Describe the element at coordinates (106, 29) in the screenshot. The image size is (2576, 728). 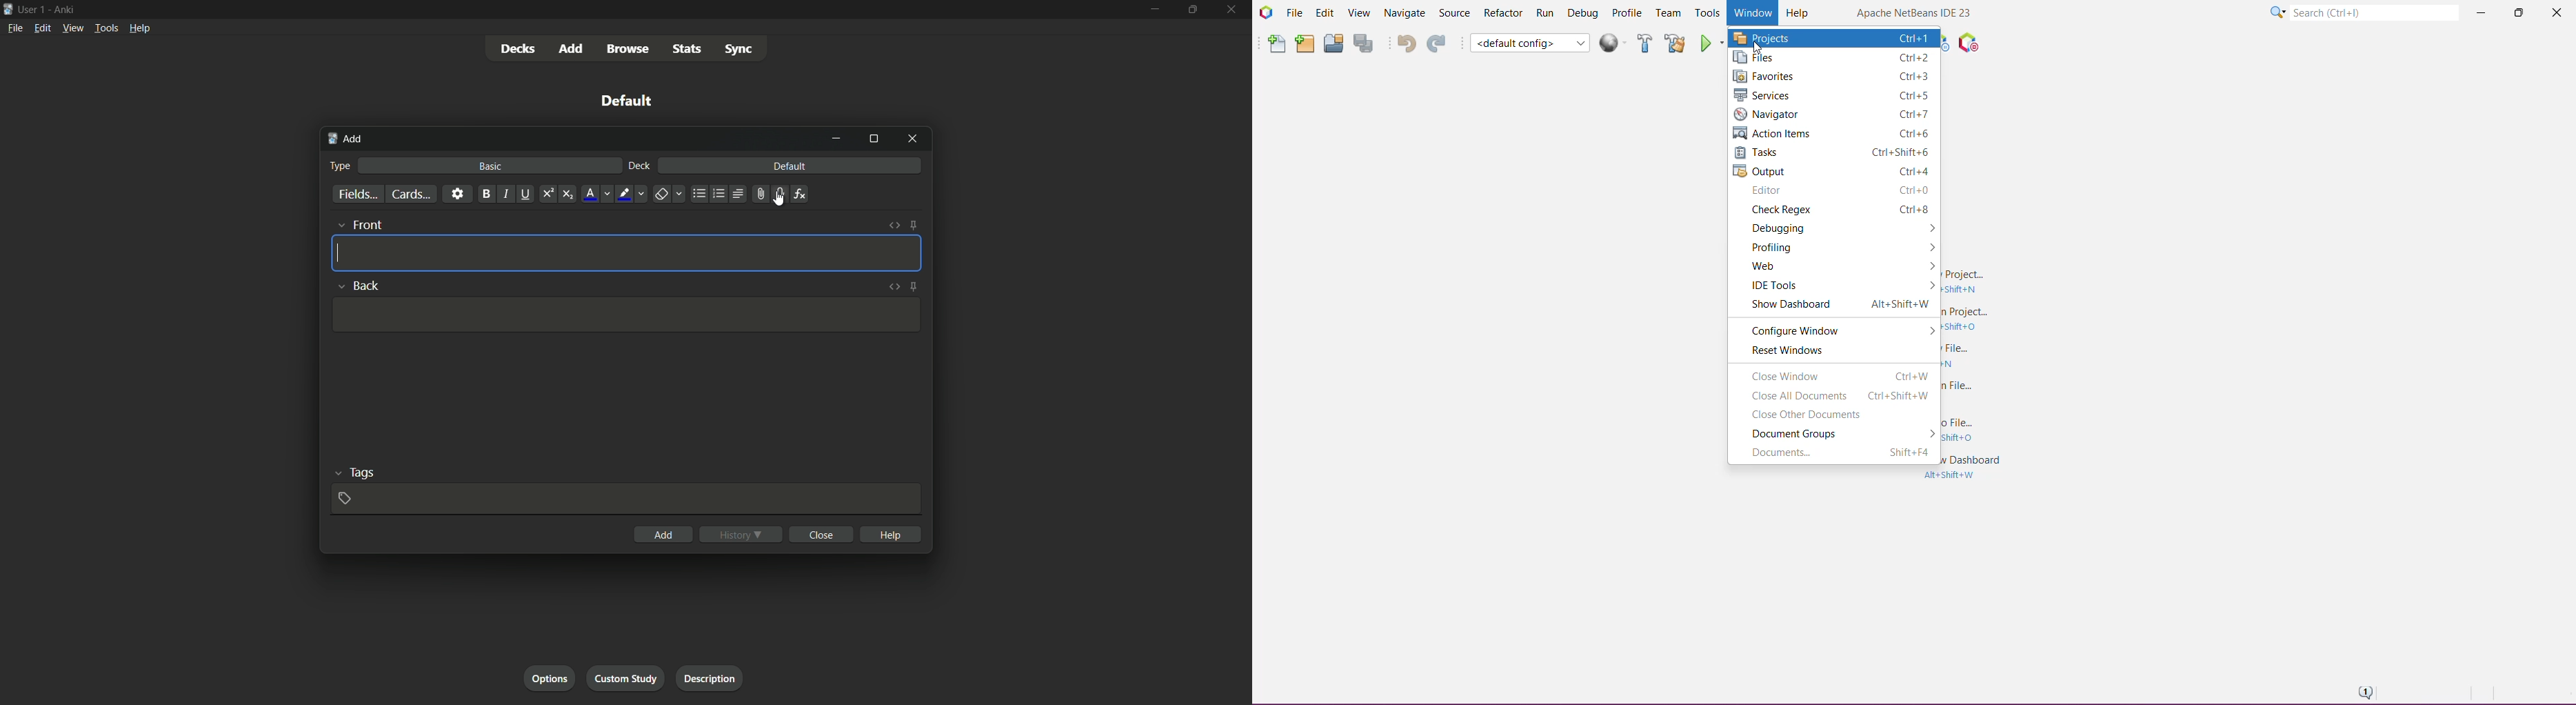
I see `tools menu` at that location.